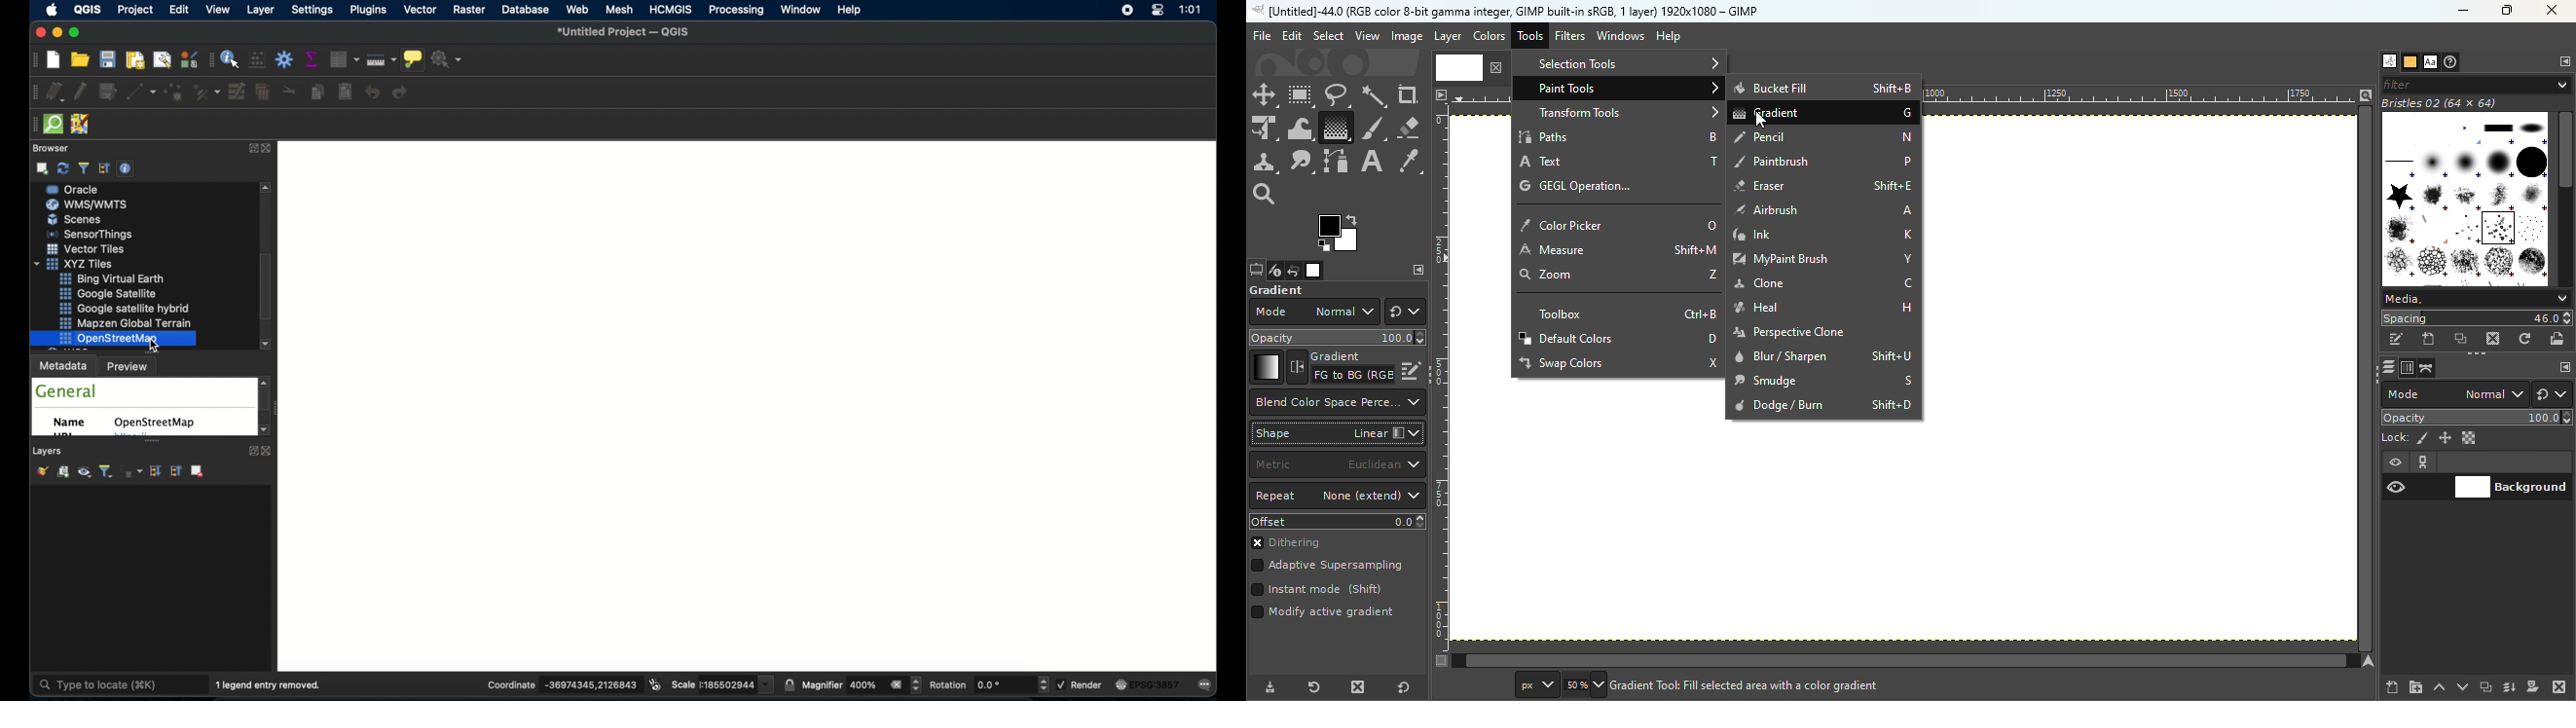 The height and width of the screenshot is (728, 2576). I want to click on Paths, so click(1616, 135).